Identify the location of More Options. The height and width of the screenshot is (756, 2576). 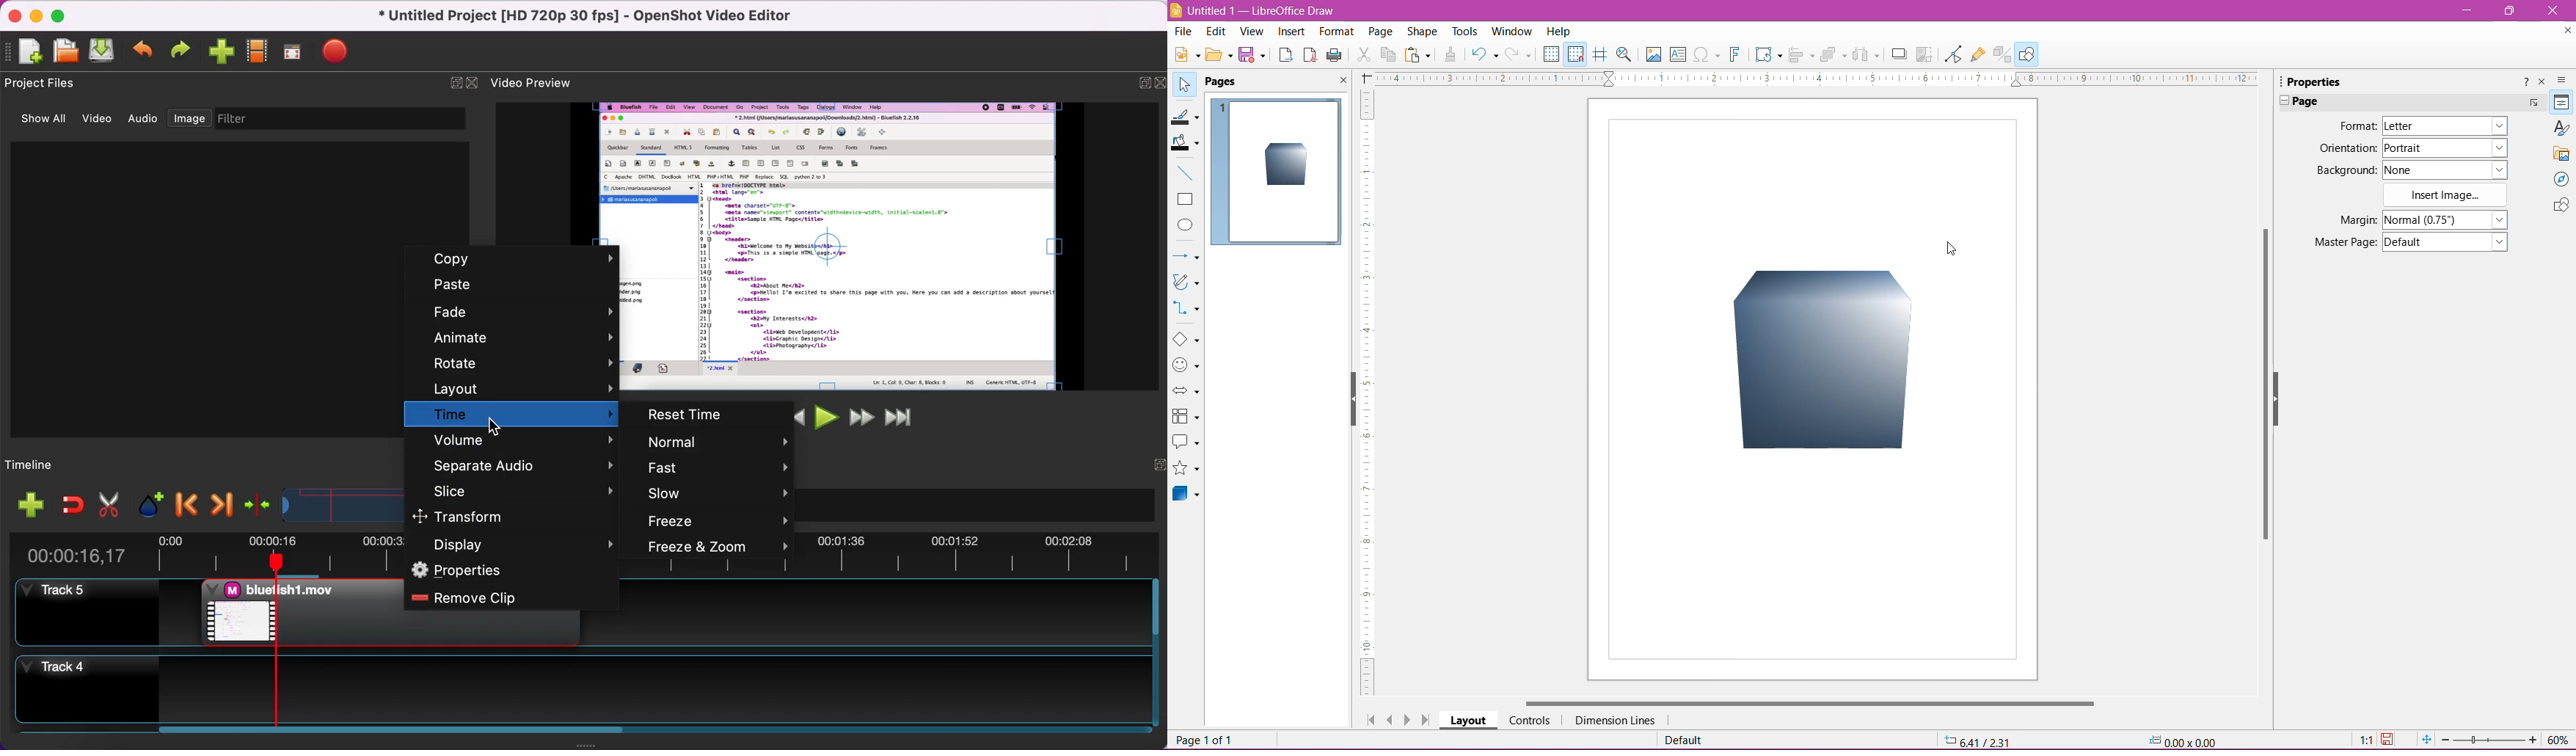
(2536, 101).